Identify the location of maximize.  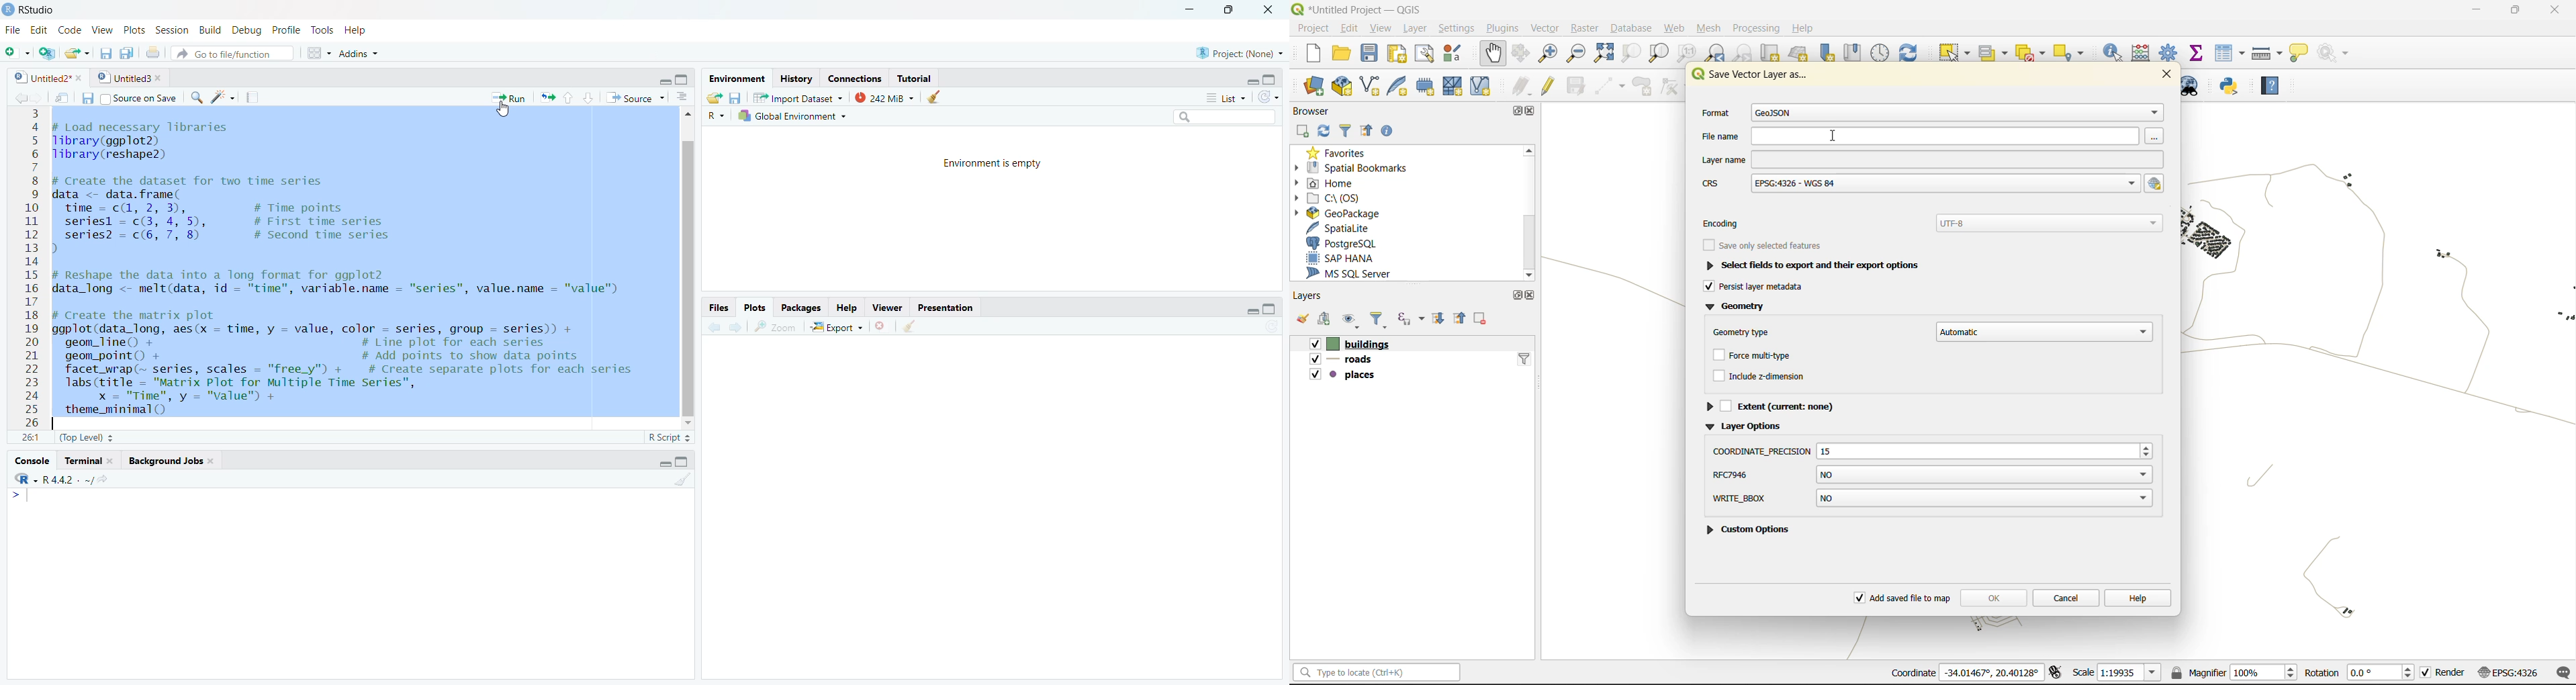
(1271, 309).